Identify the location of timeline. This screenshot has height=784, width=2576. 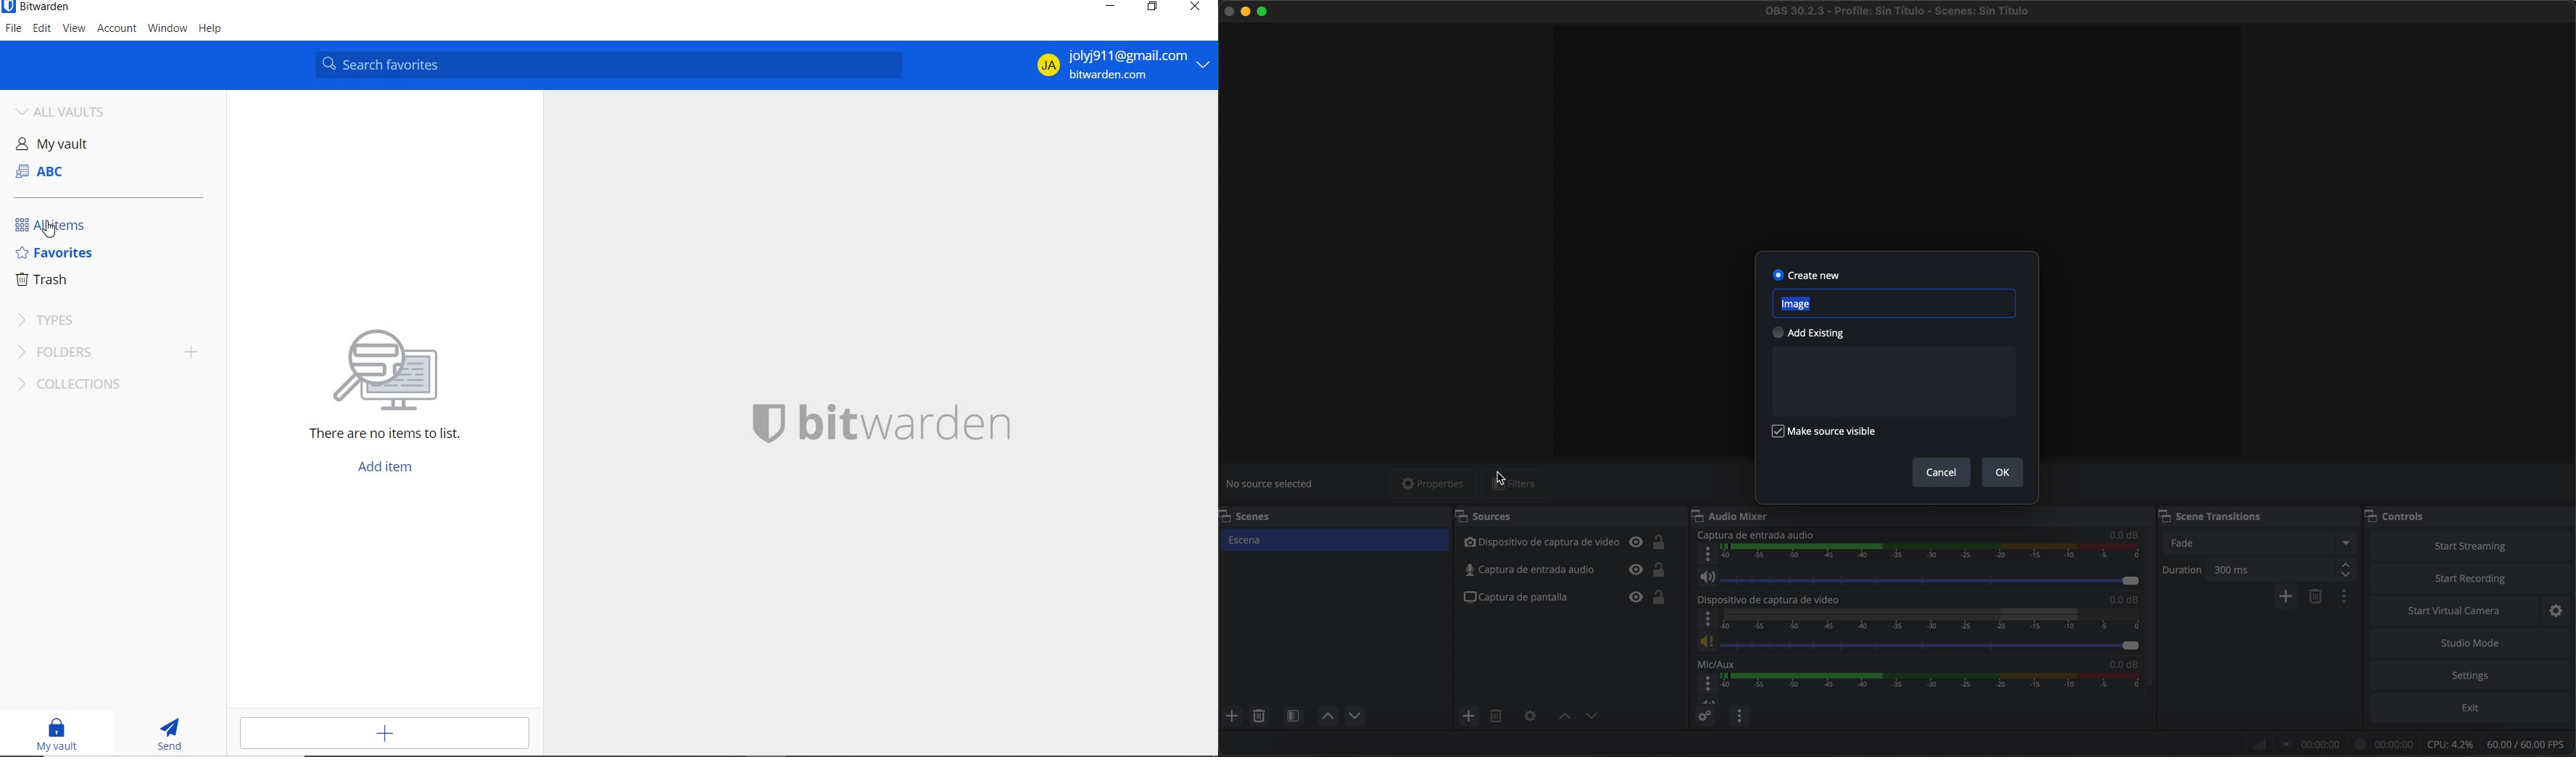
(1935, 681).